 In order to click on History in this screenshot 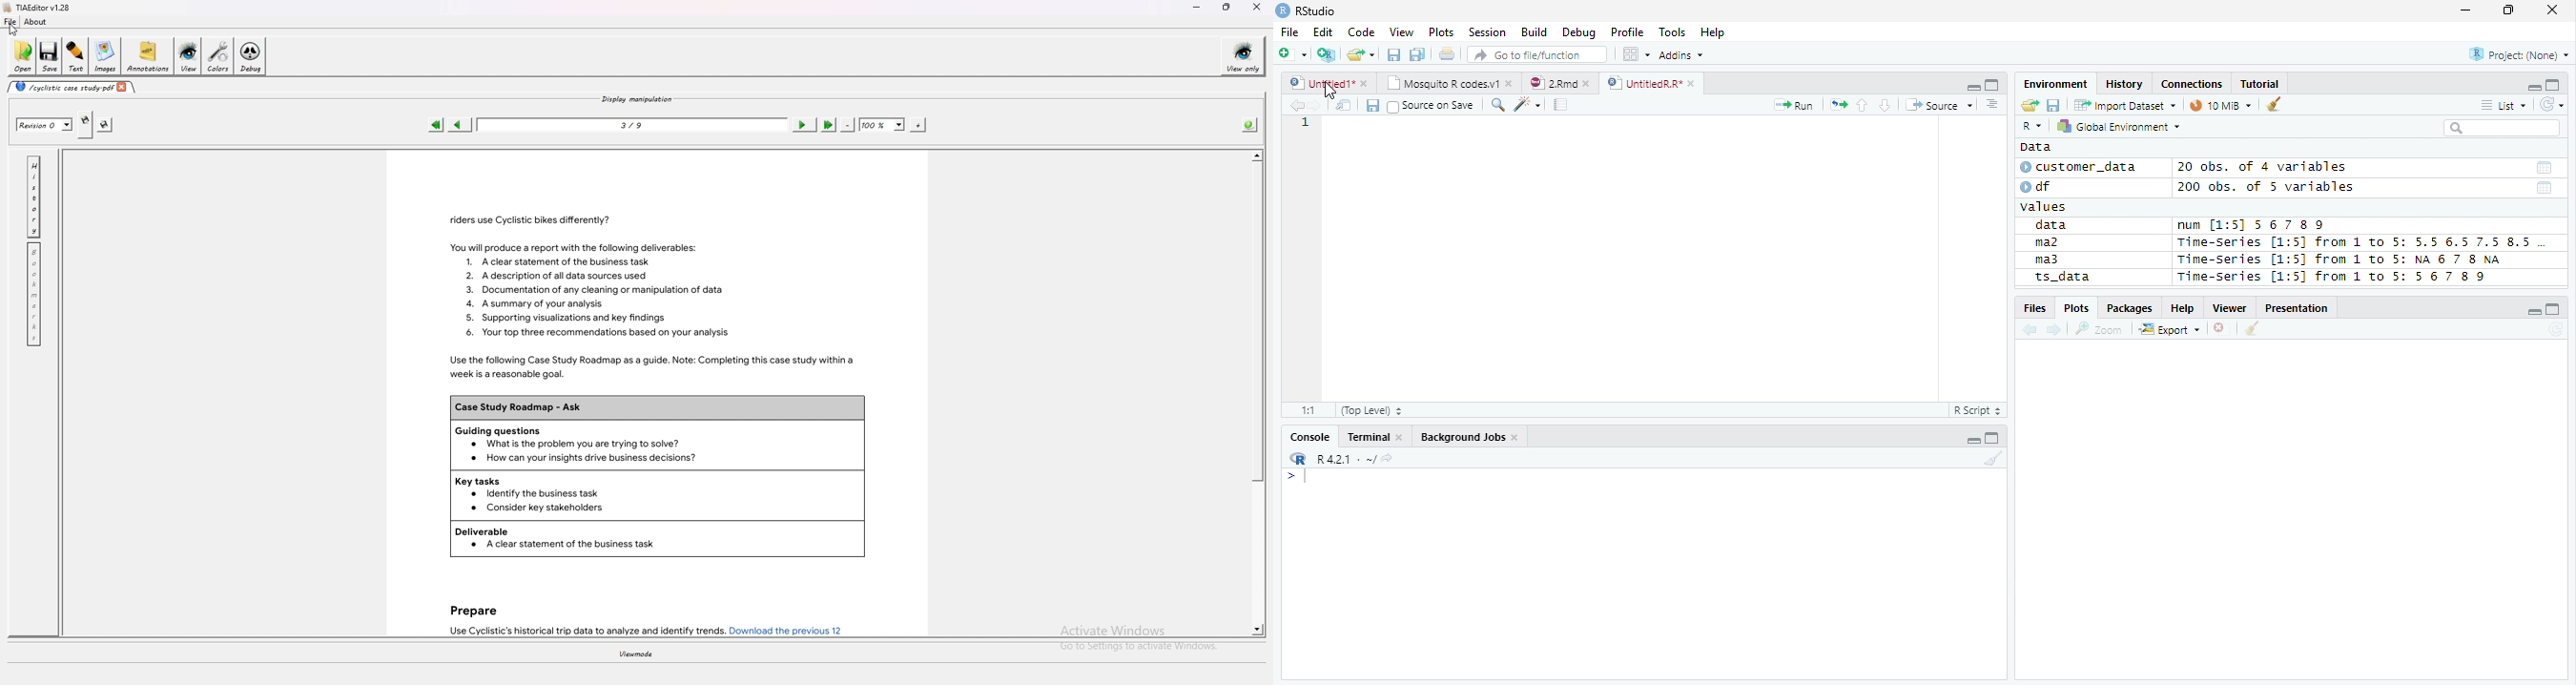, I will do `click(2126, 85)`.